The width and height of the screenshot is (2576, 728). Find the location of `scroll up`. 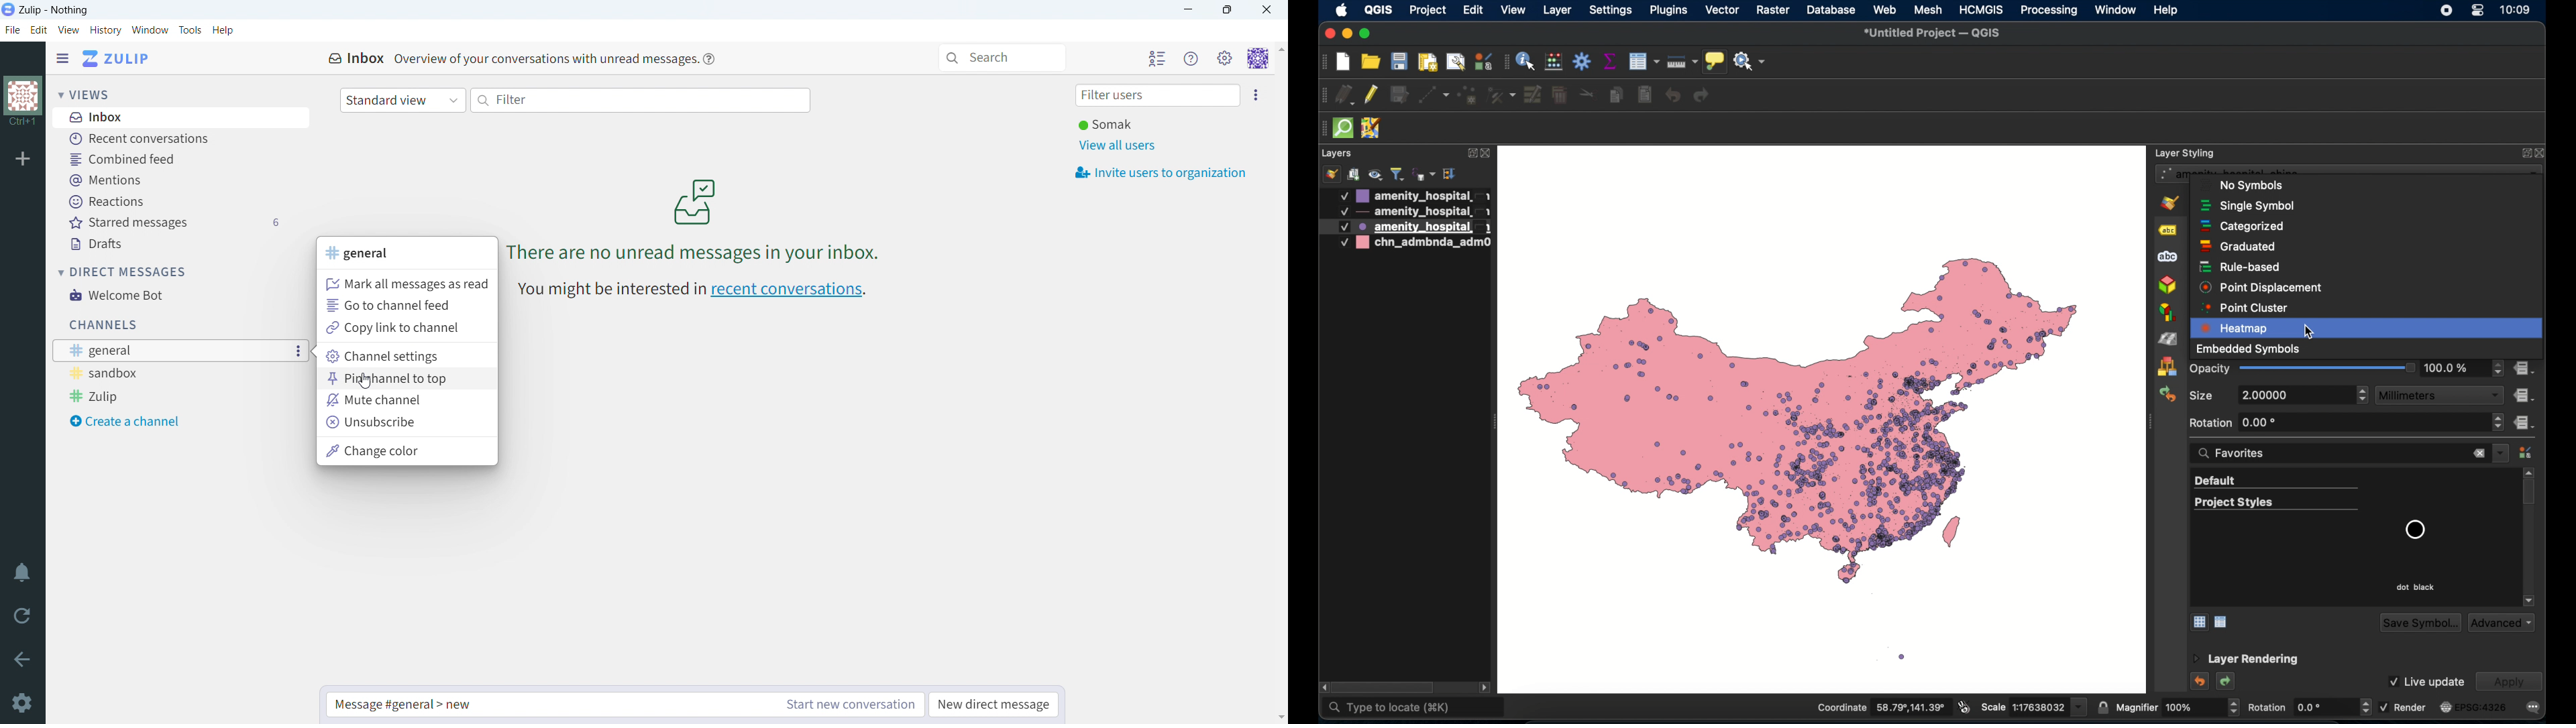

scroll up is located at coordinates (1280, 49).